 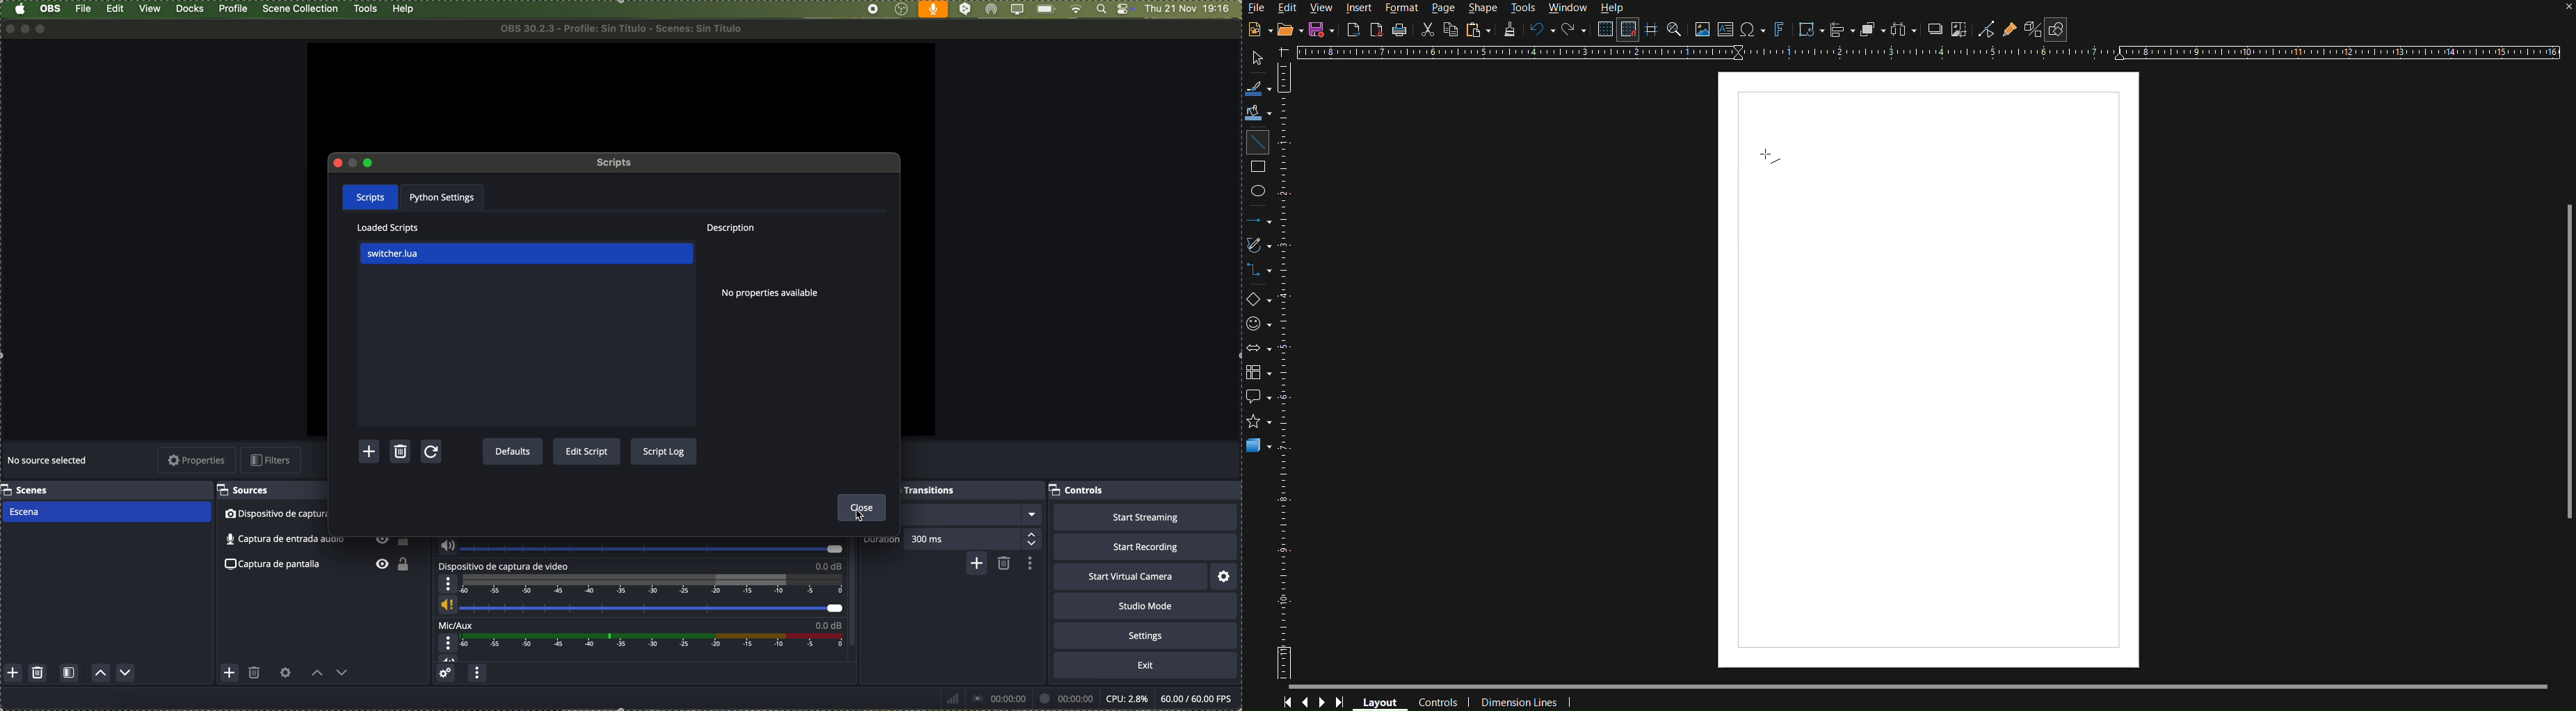 I want to click on video capture device, so click(x=641, y=590).